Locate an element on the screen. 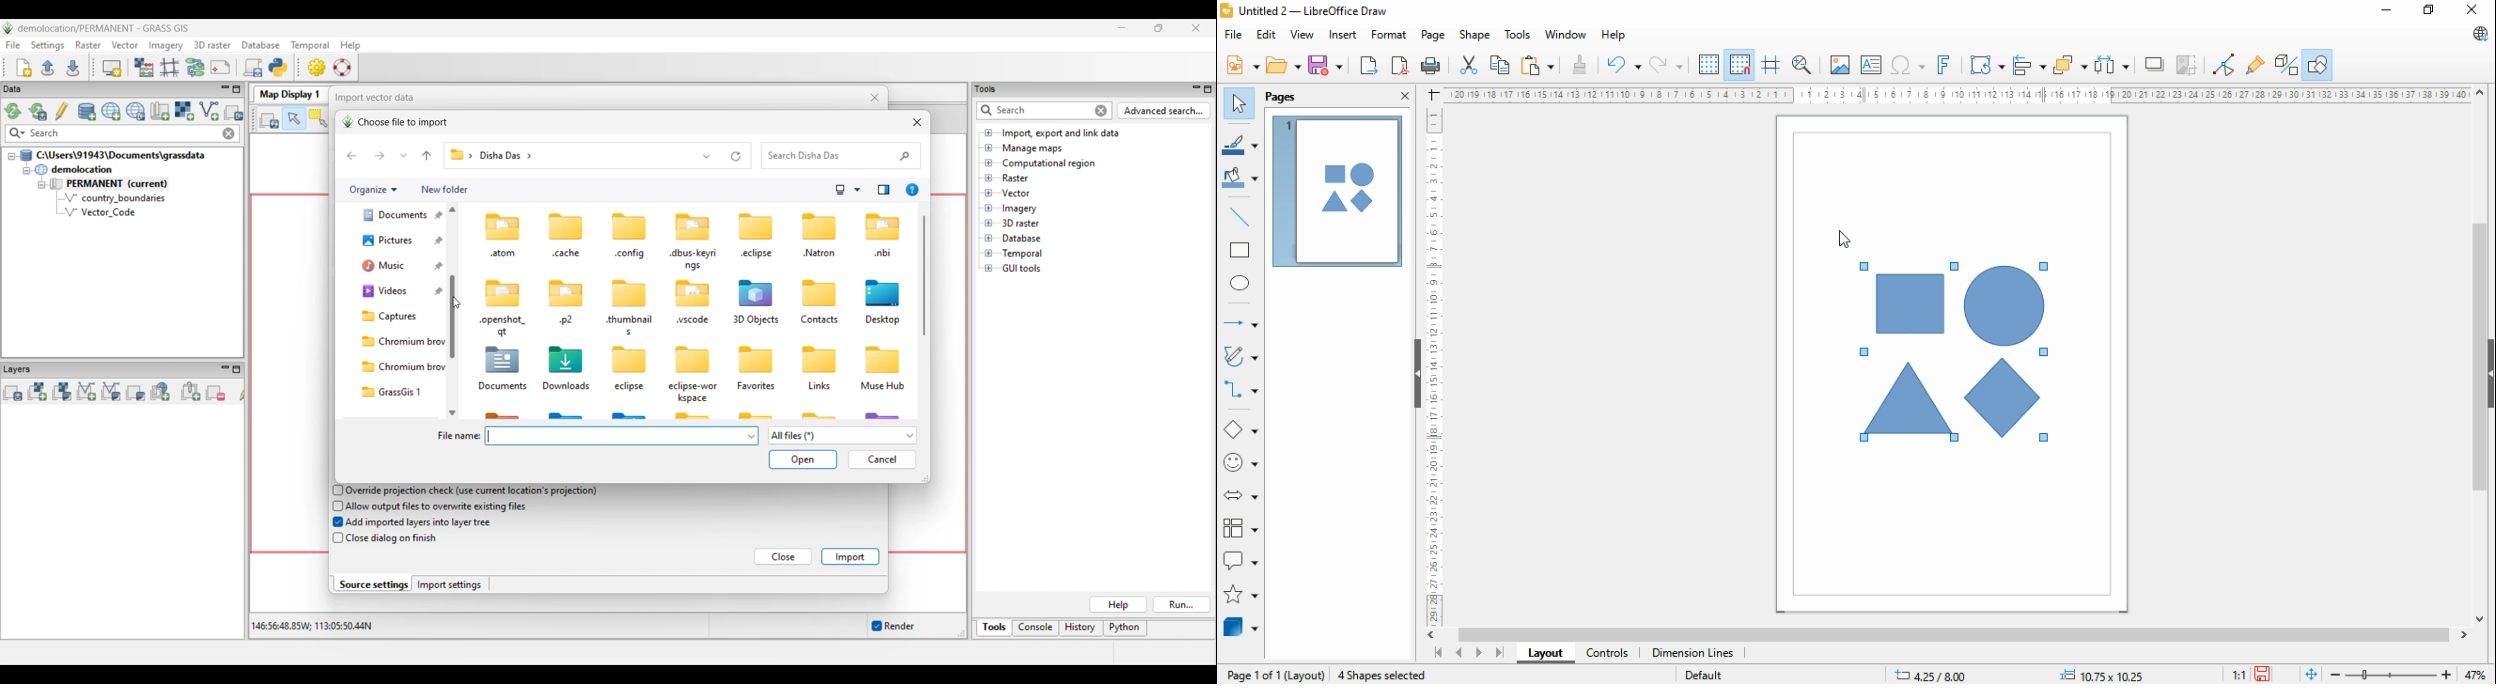 The height and width of the screenshot is (700, 2520). simple shapes is located at coordinates (1242, 428).